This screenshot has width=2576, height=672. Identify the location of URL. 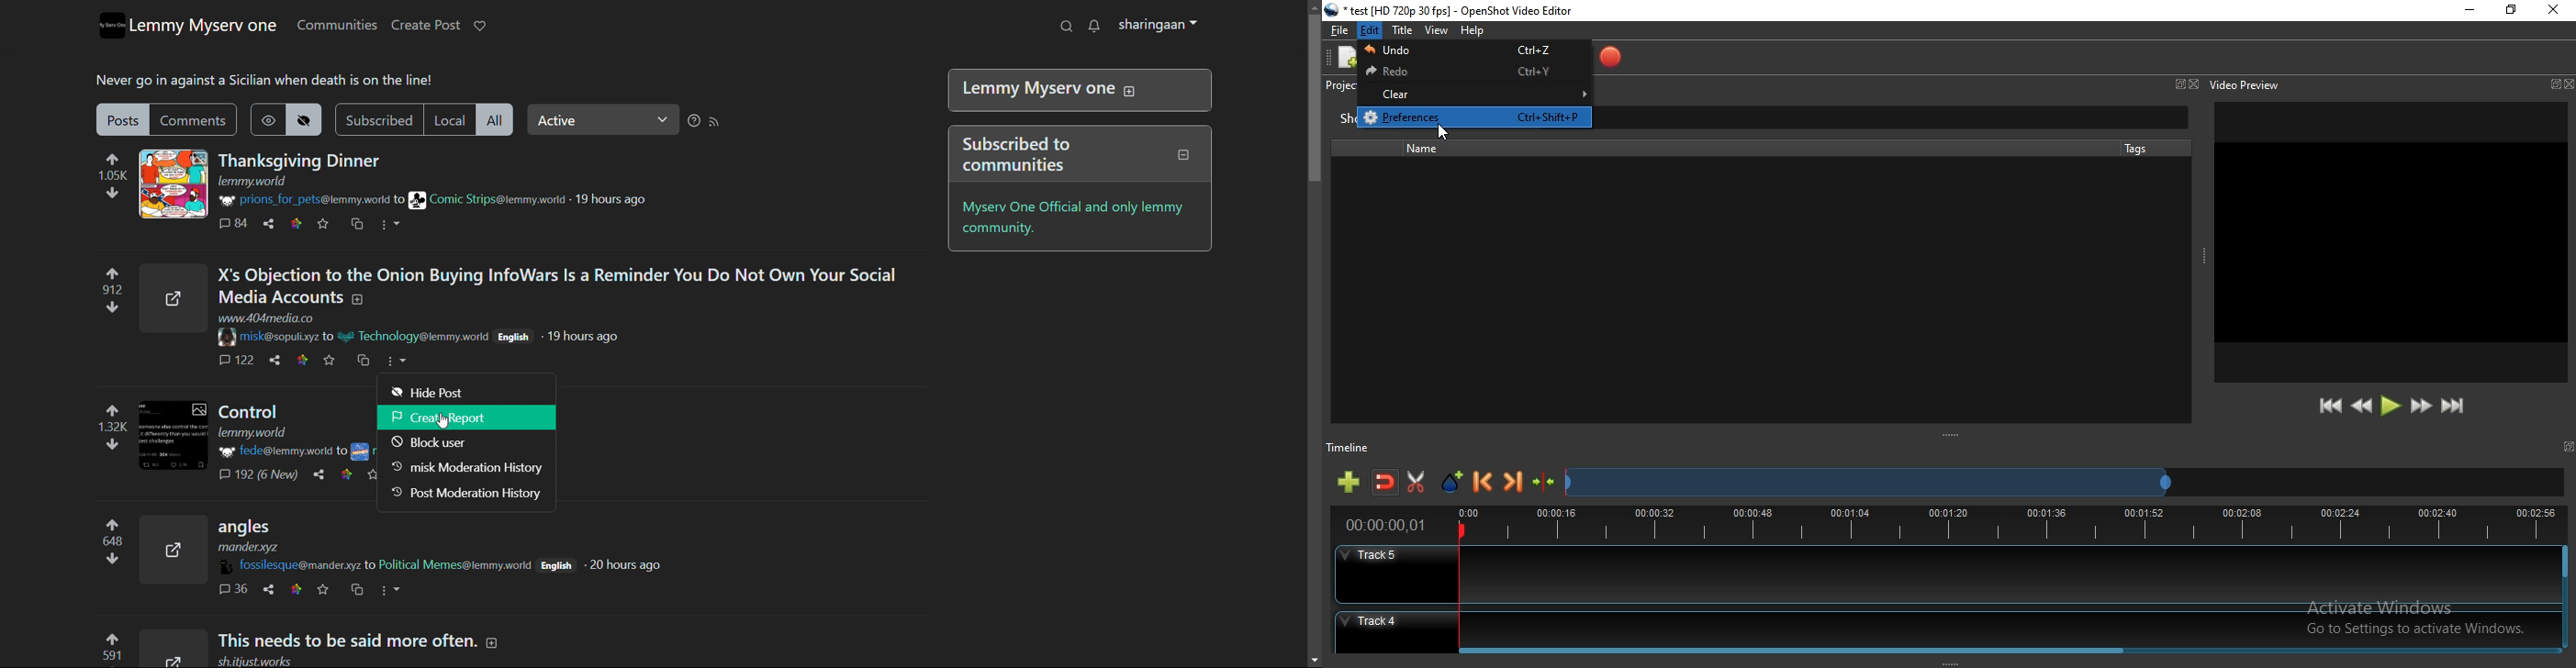
(254, 182).